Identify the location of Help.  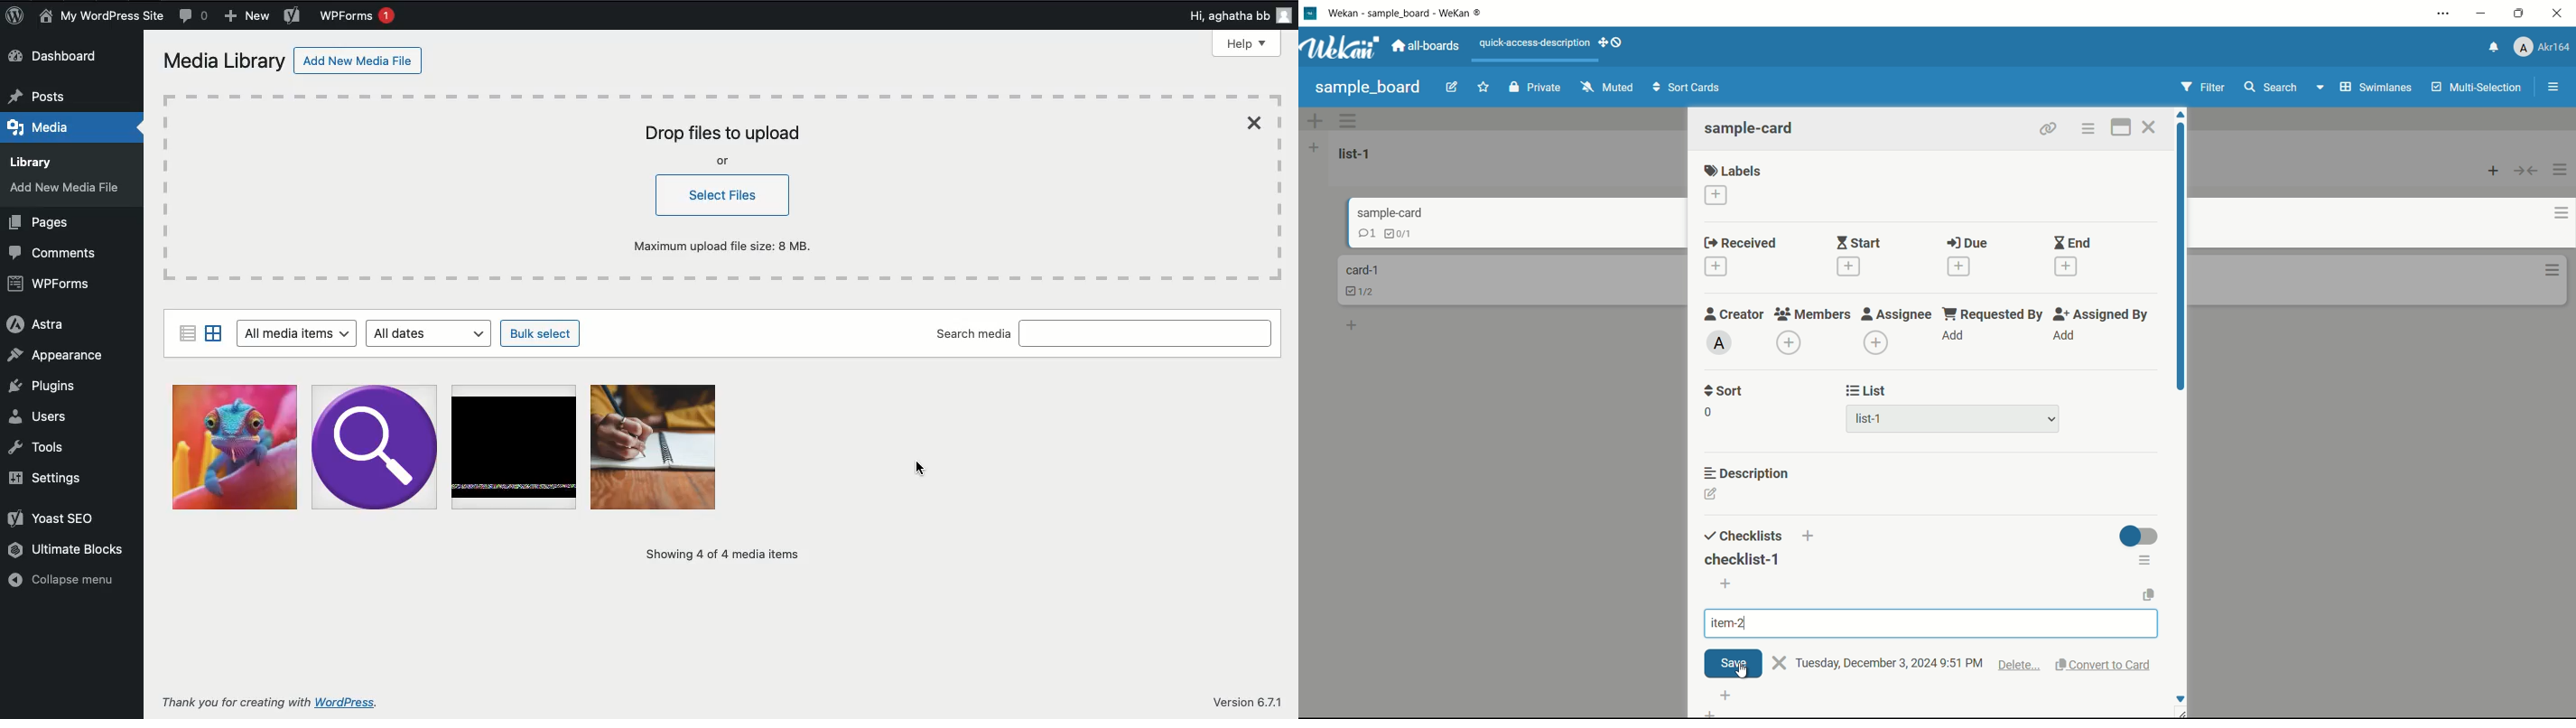
(1248, 43).